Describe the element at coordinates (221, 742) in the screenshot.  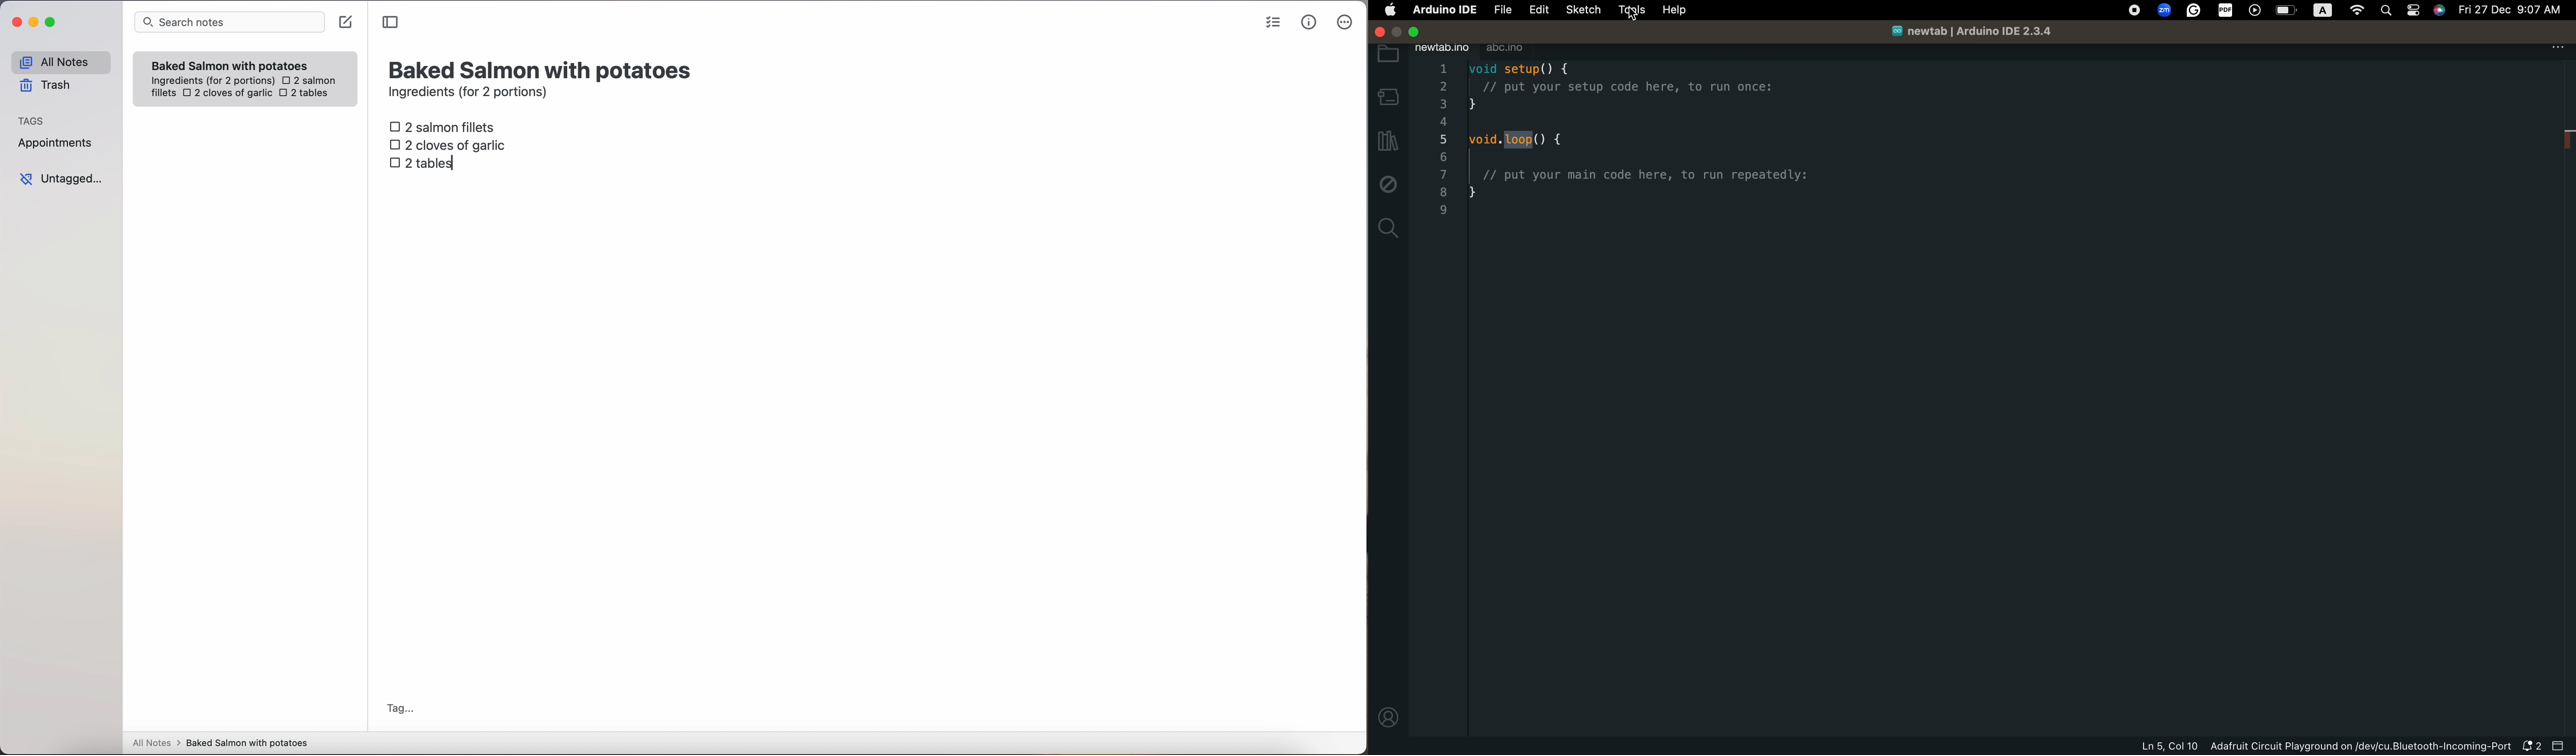
I see `all notes > baked Salmon with potatoes` at that location.